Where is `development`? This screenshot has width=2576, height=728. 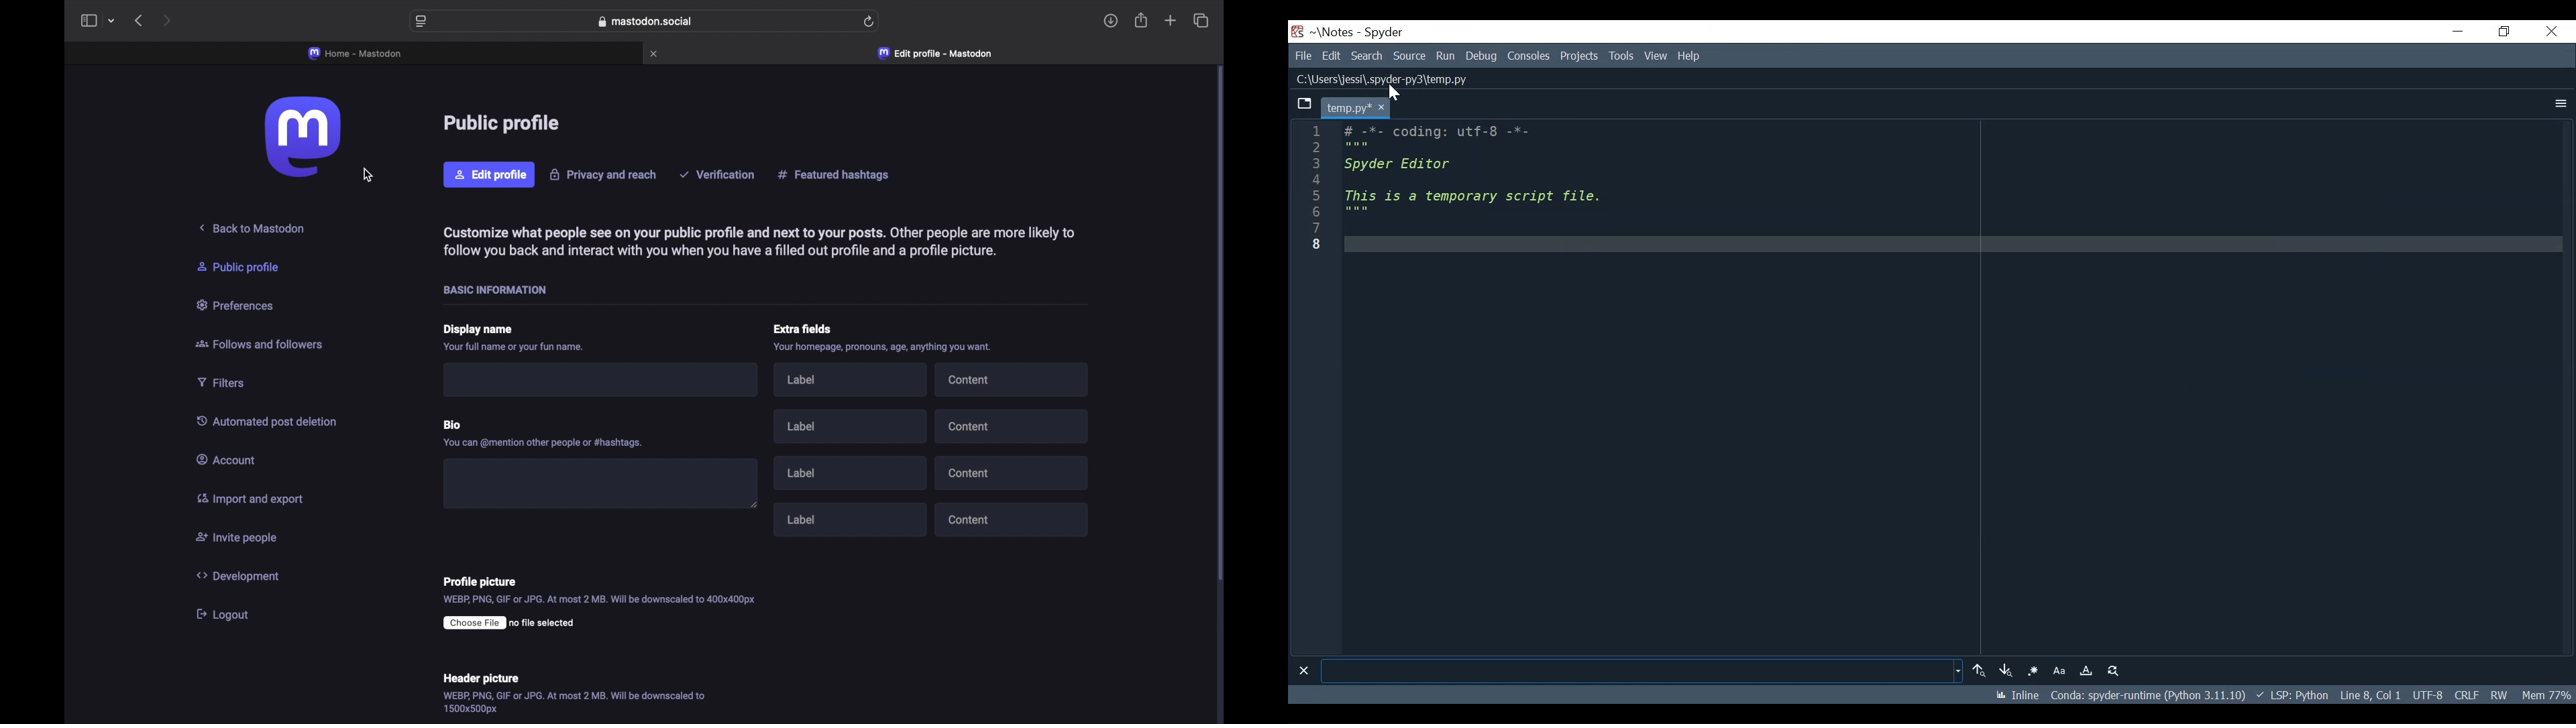
development is located at coordinates (238, 577).